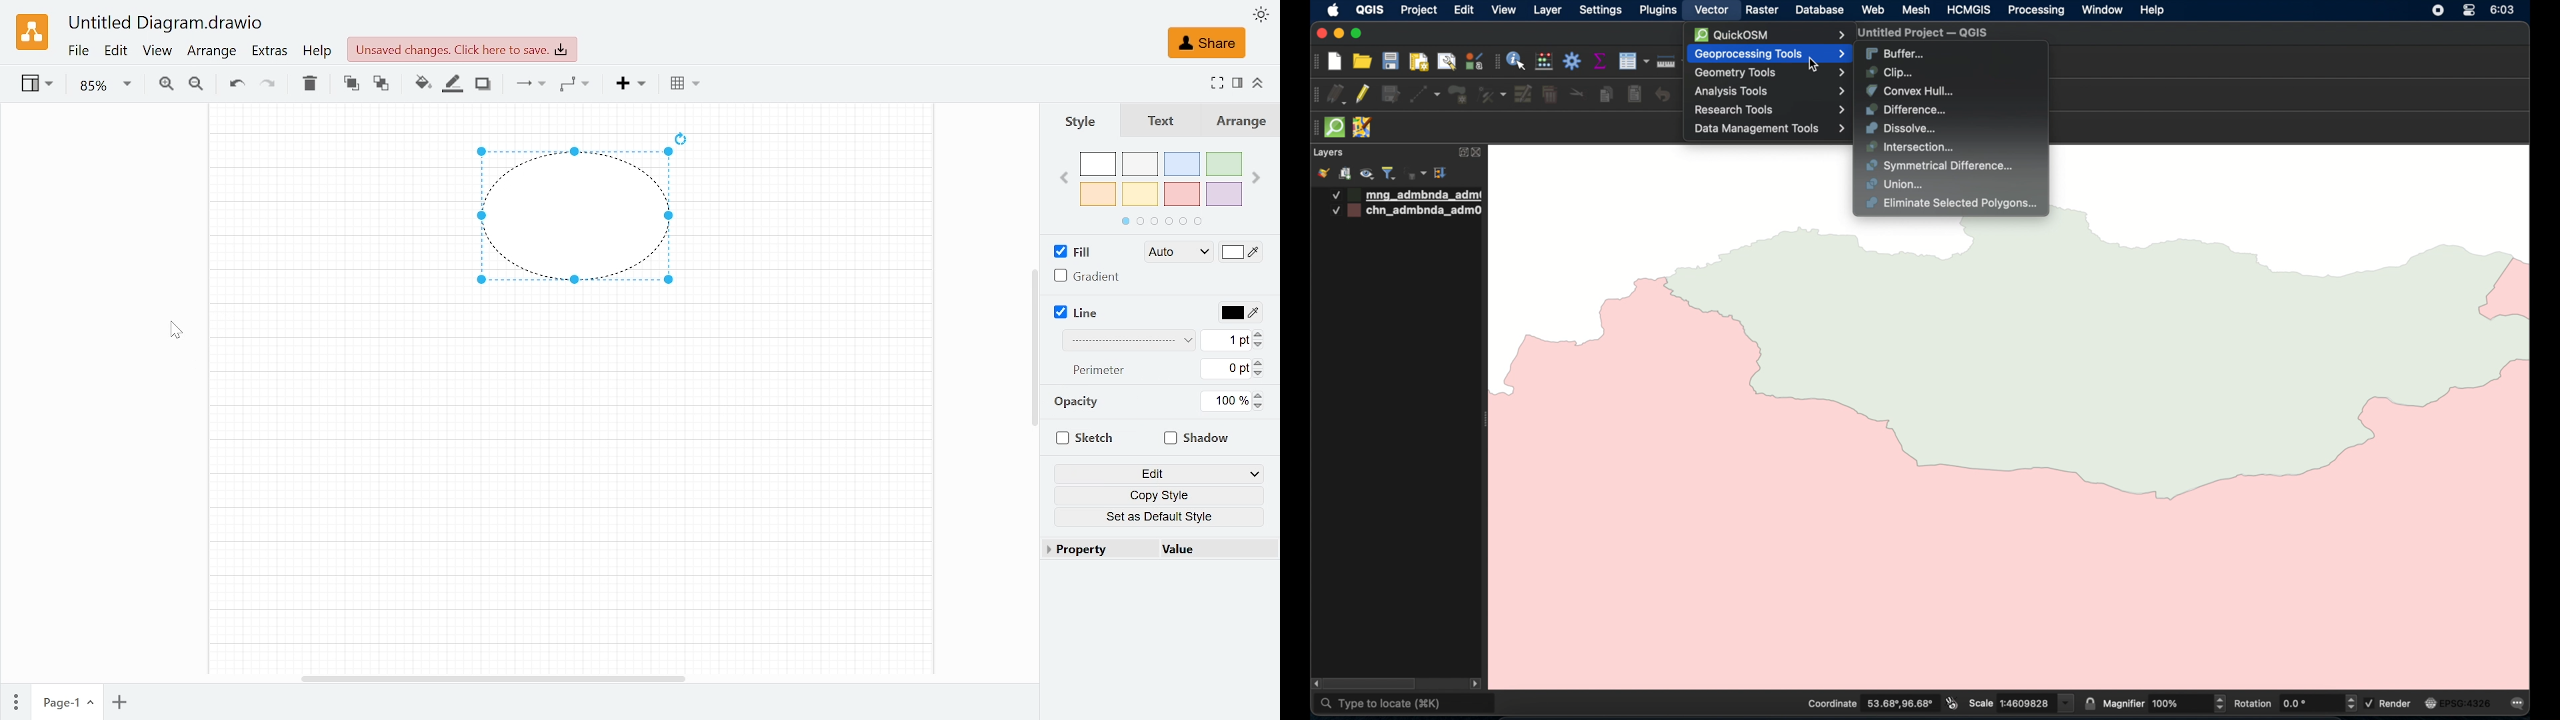  What do you see at coordinates (1314, 62) in the screenshot?
I see `project toolbar` at bounding box center [1314, 62].